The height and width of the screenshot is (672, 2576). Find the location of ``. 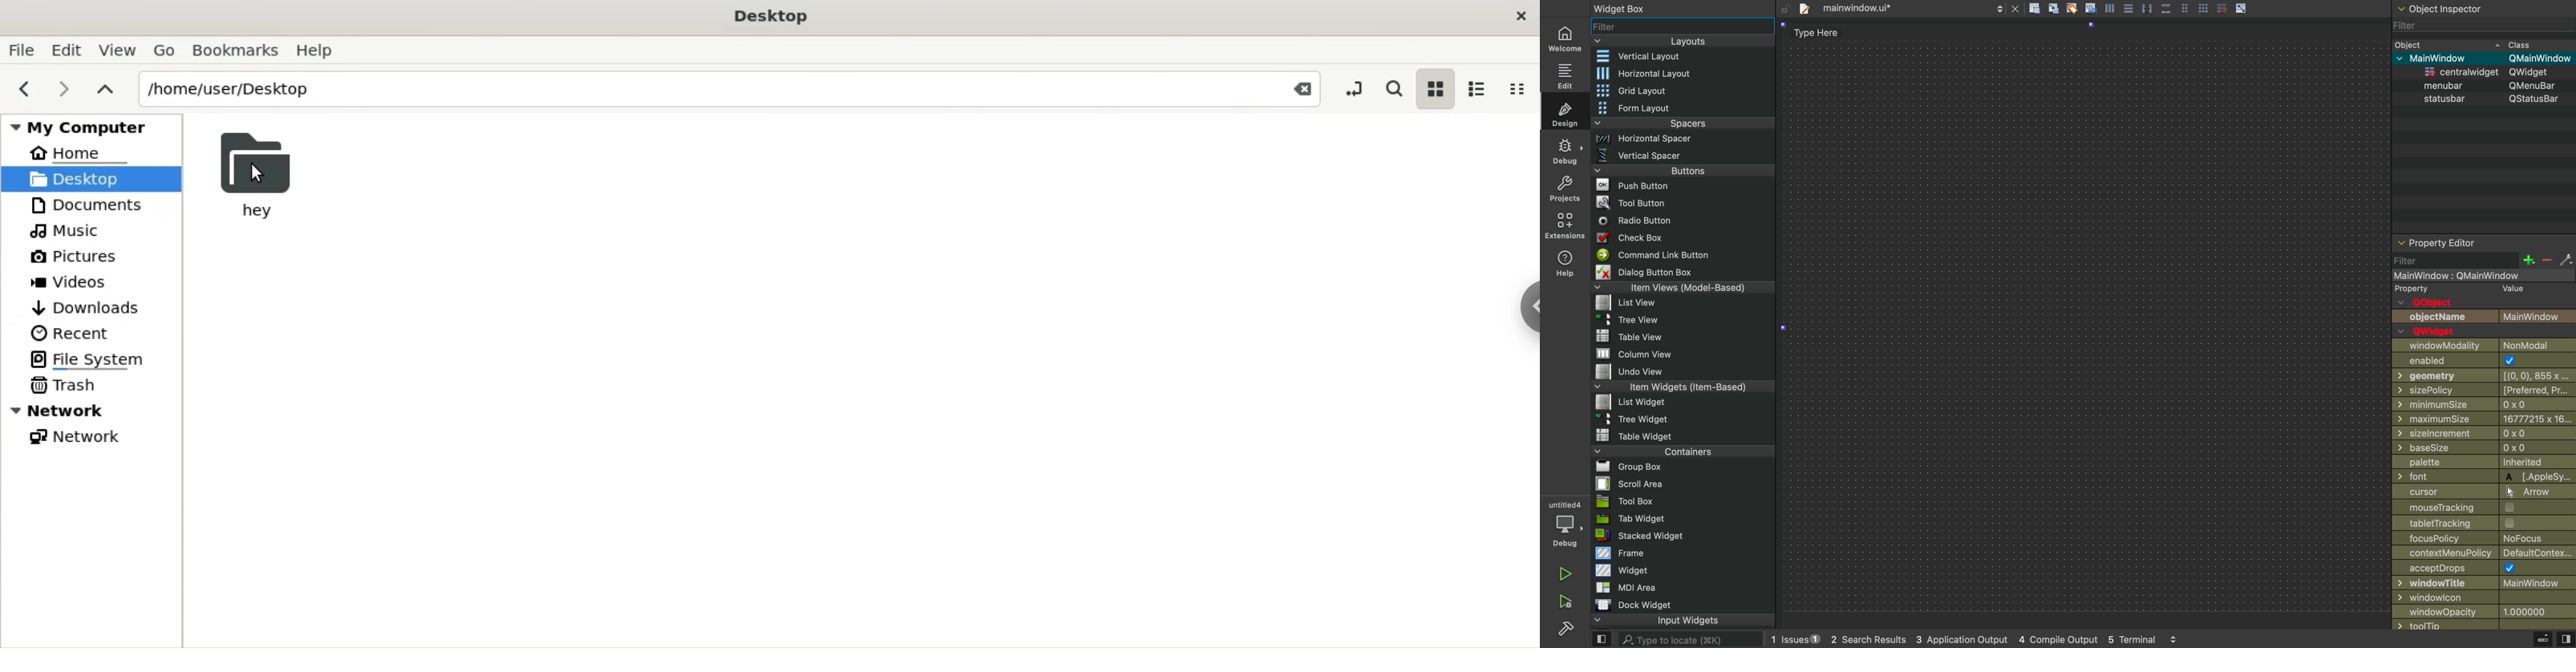

 is located at coordinates (2485, 477).